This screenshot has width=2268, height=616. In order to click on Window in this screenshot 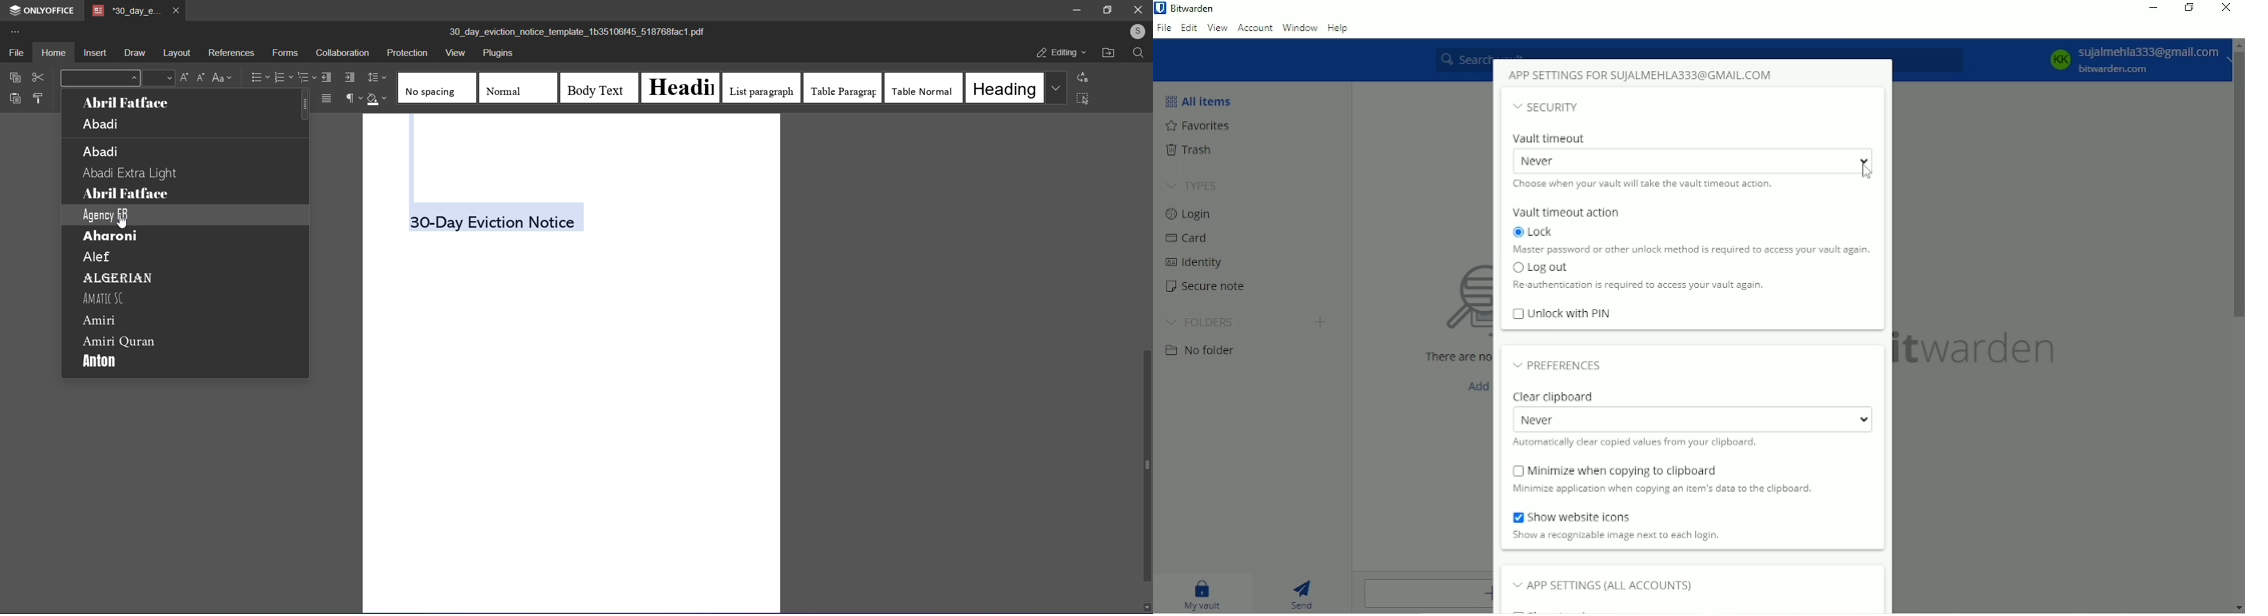, I will do `click(1300, 26)`.